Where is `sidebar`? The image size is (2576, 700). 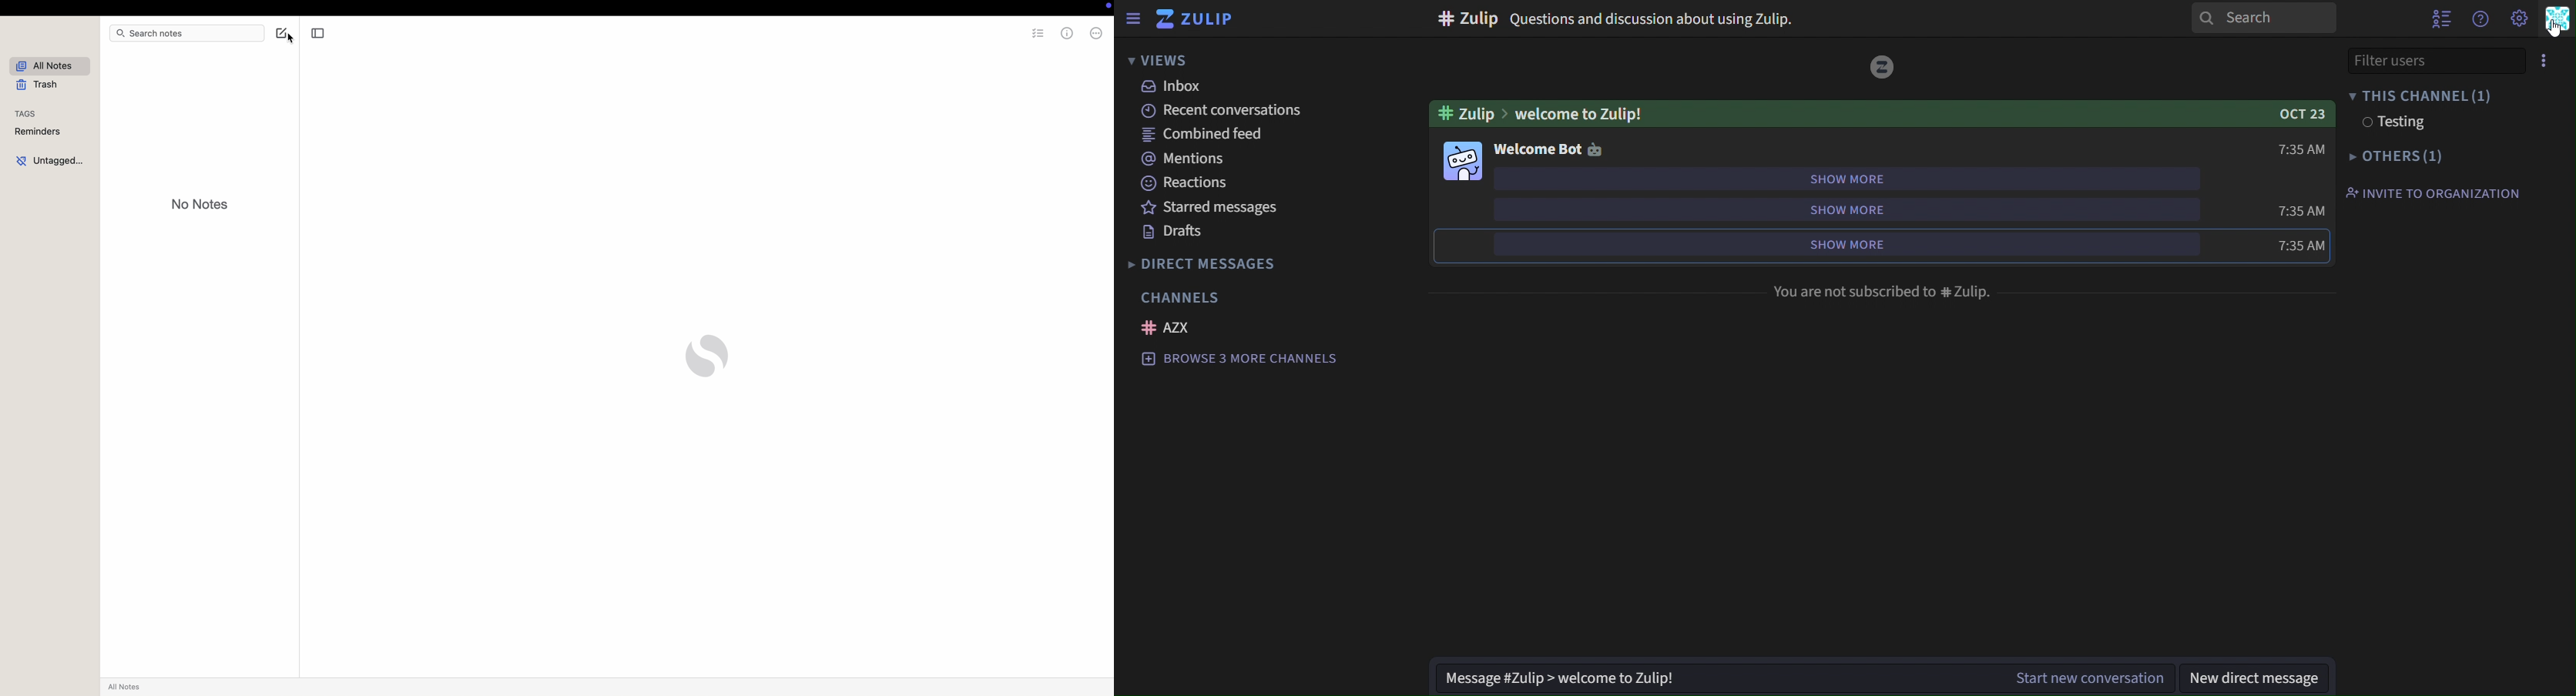
sidebar is located at coordinates (1131, 20).